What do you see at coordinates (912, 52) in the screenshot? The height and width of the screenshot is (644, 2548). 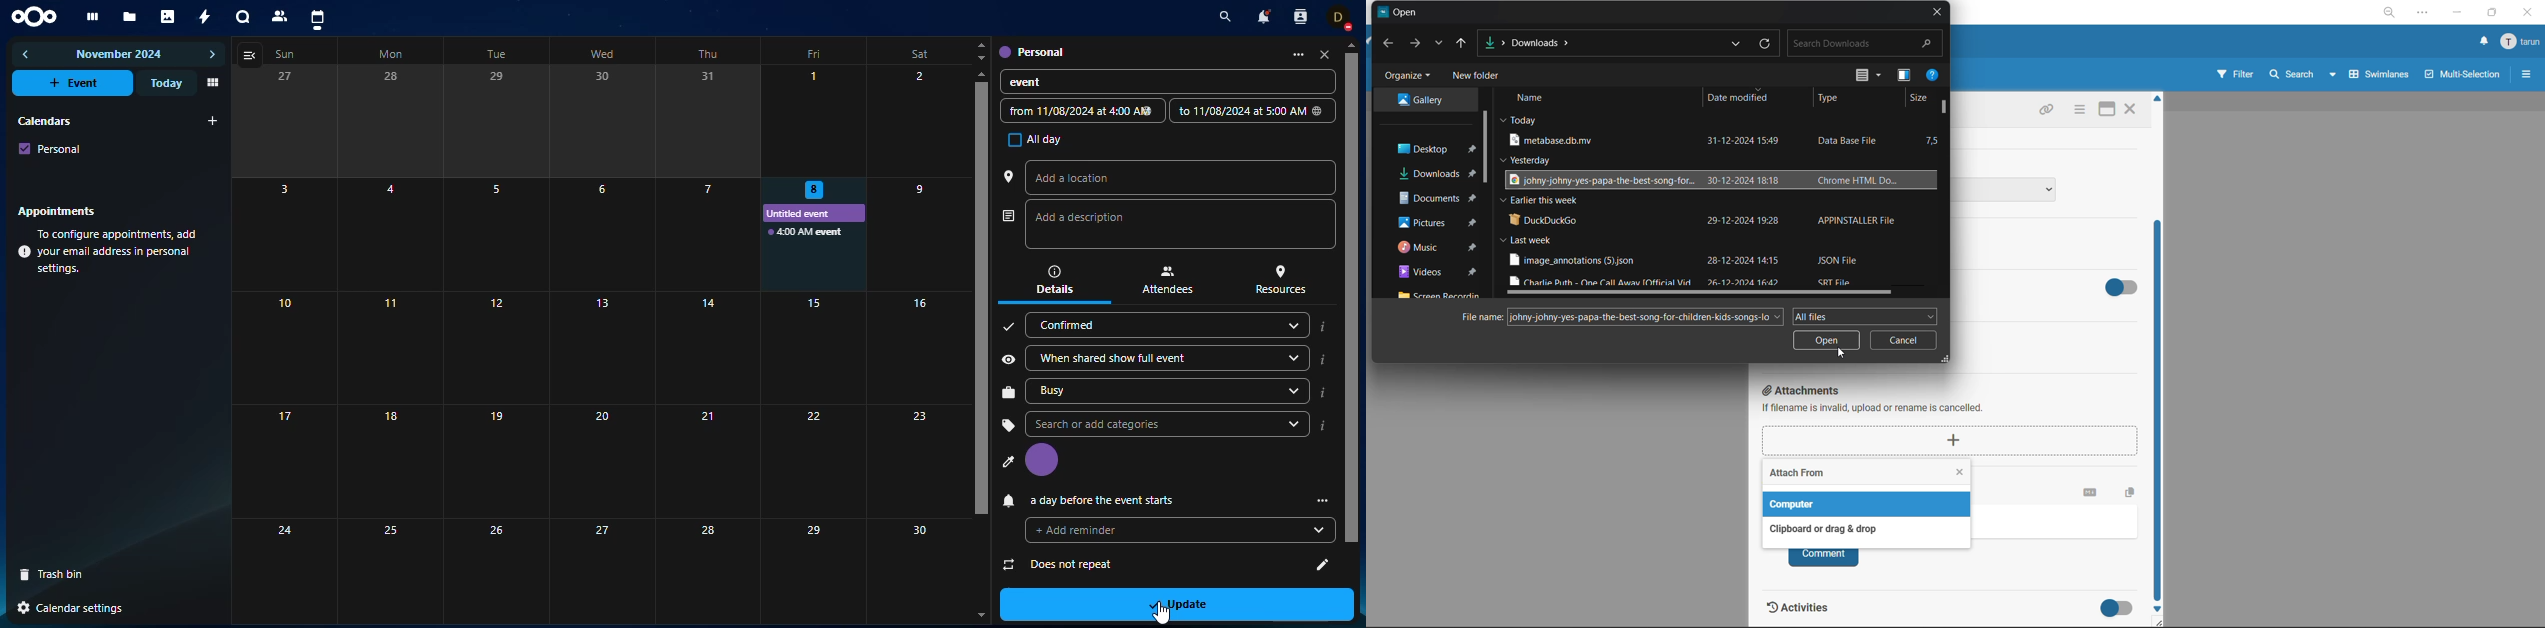 I see `sat` at bounding box center [912, 52].